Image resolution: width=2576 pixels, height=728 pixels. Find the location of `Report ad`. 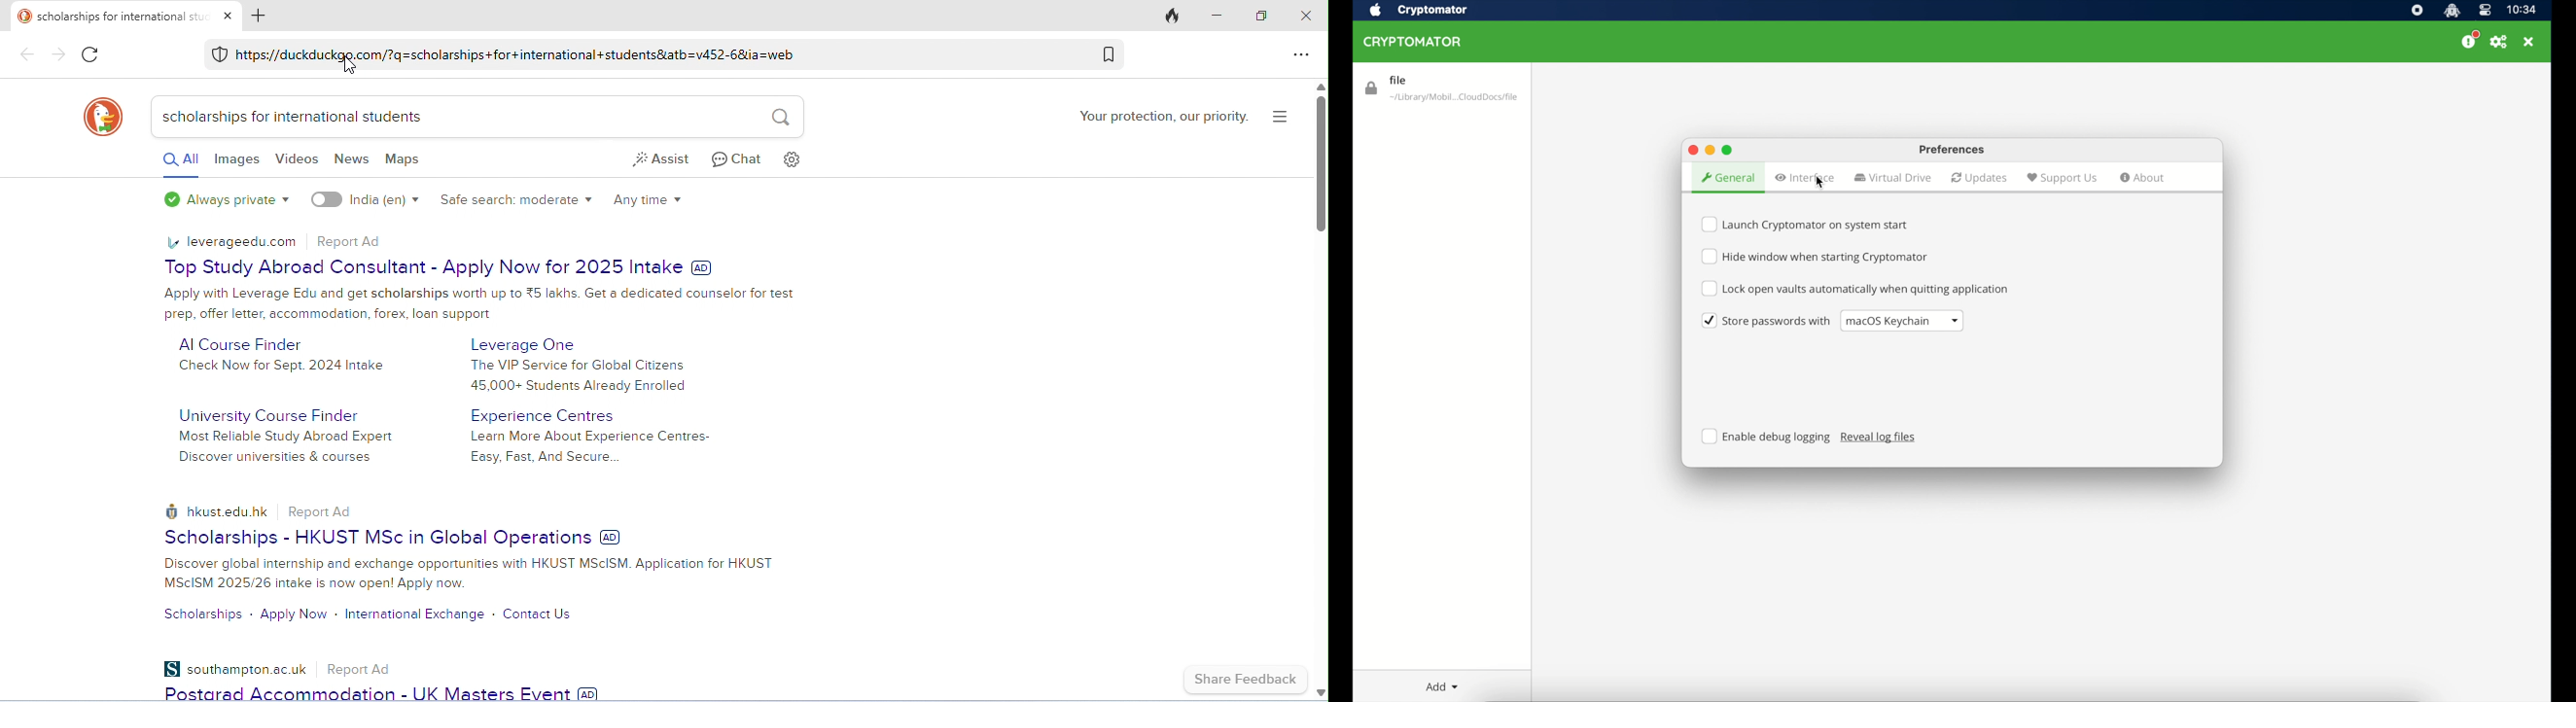

Report ad is located at coordinates (361, 668).